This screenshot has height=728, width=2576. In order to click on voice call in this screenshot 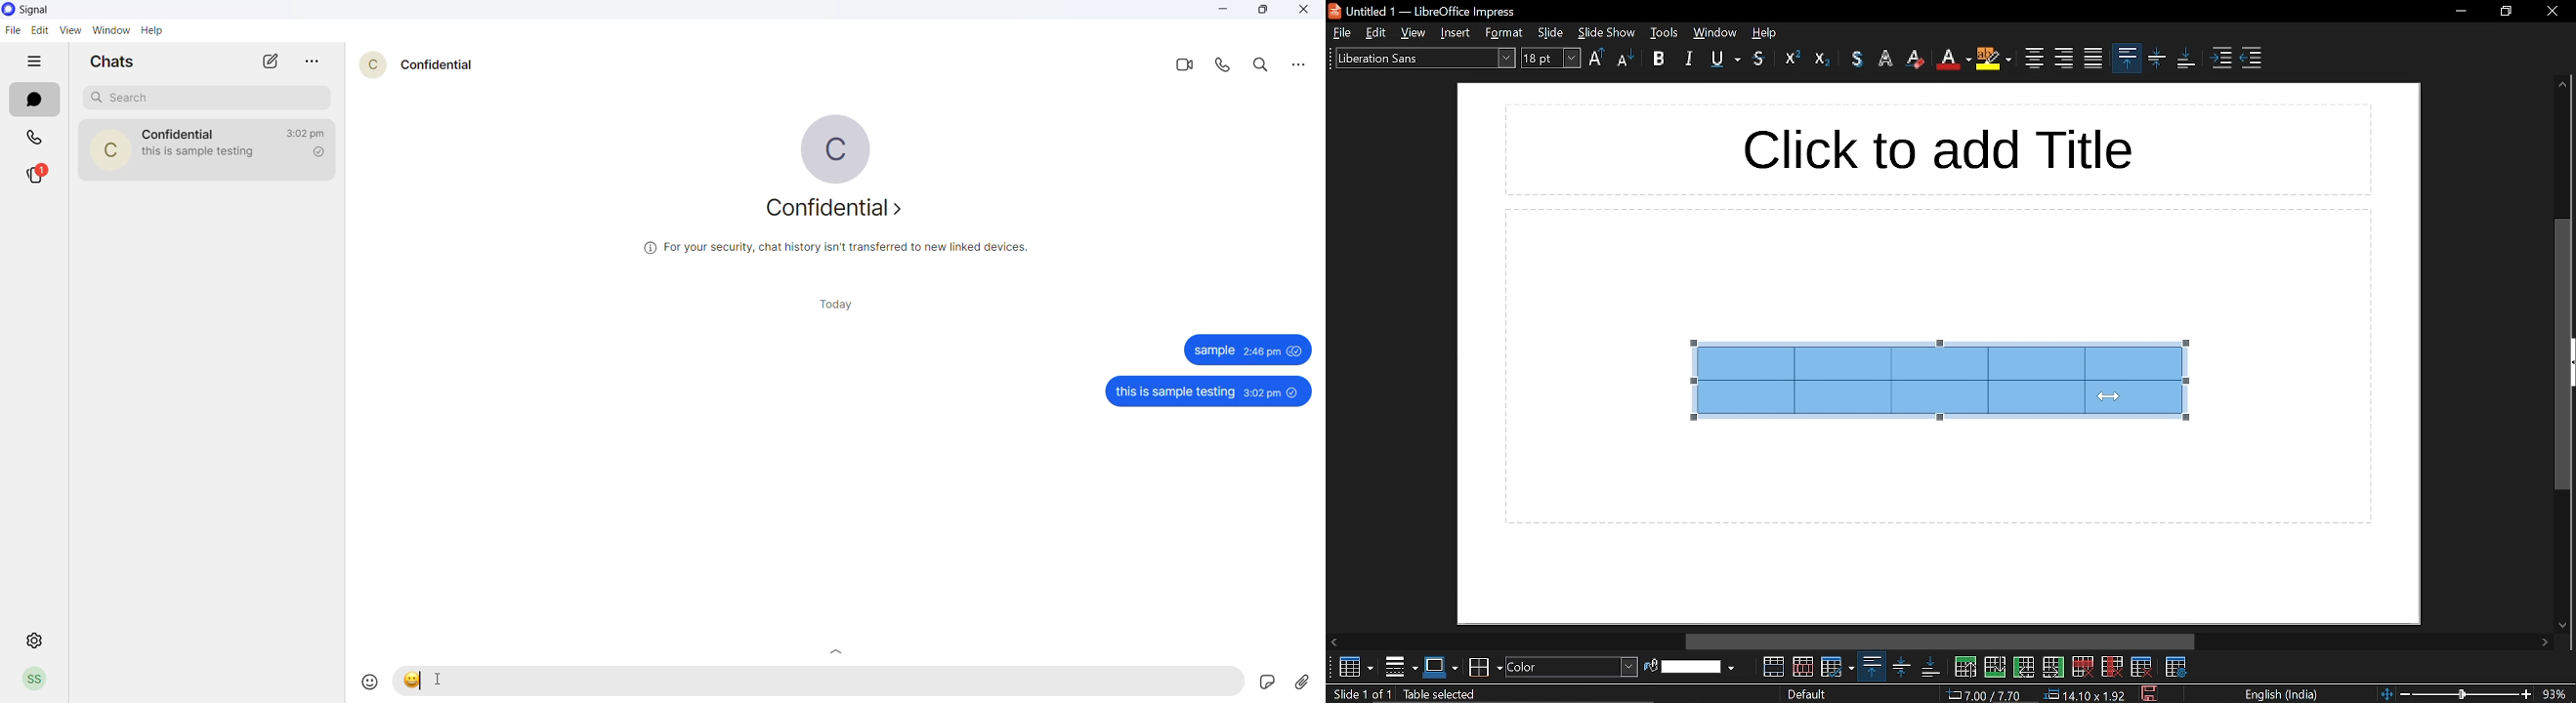, I will do `click(1224, 67)`.